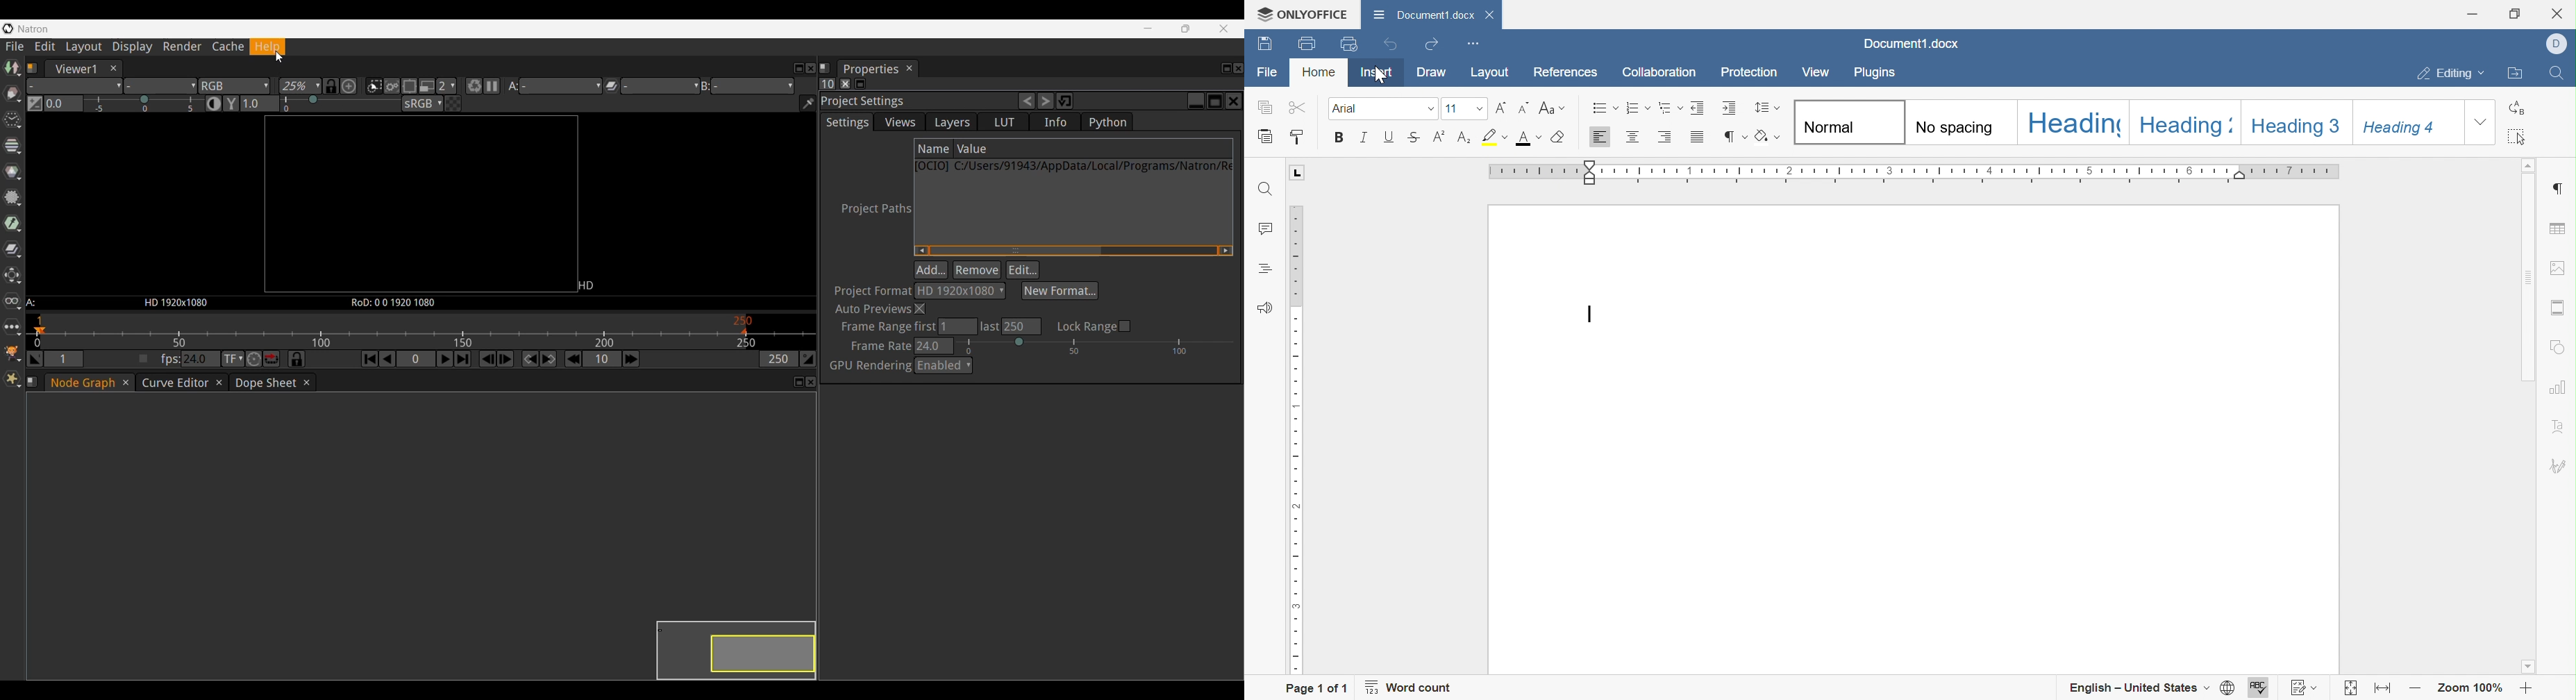 Image resolution: width=2576 pixels, height=700 pixels. What do you see at coordinates (1769, 136) in the screenshot?
I see `Shading` at bounding box center [1769, 136].